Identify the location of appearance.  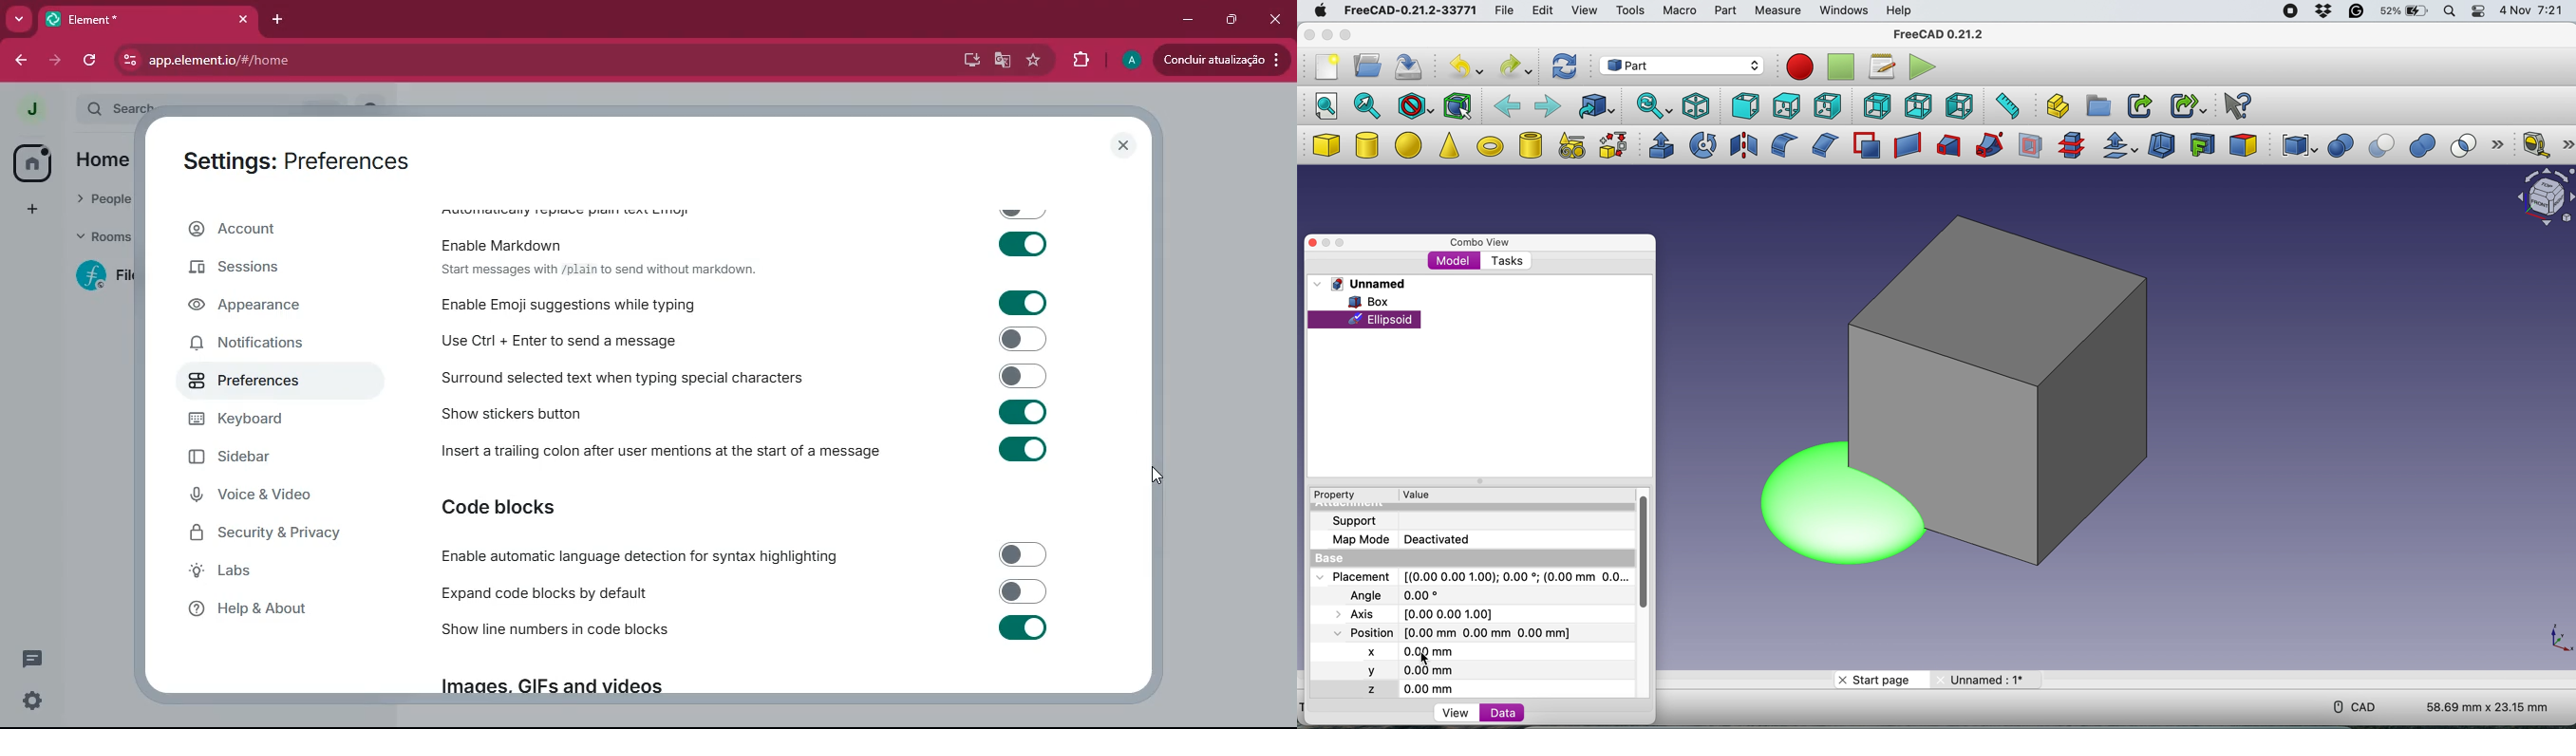
(265, 308).